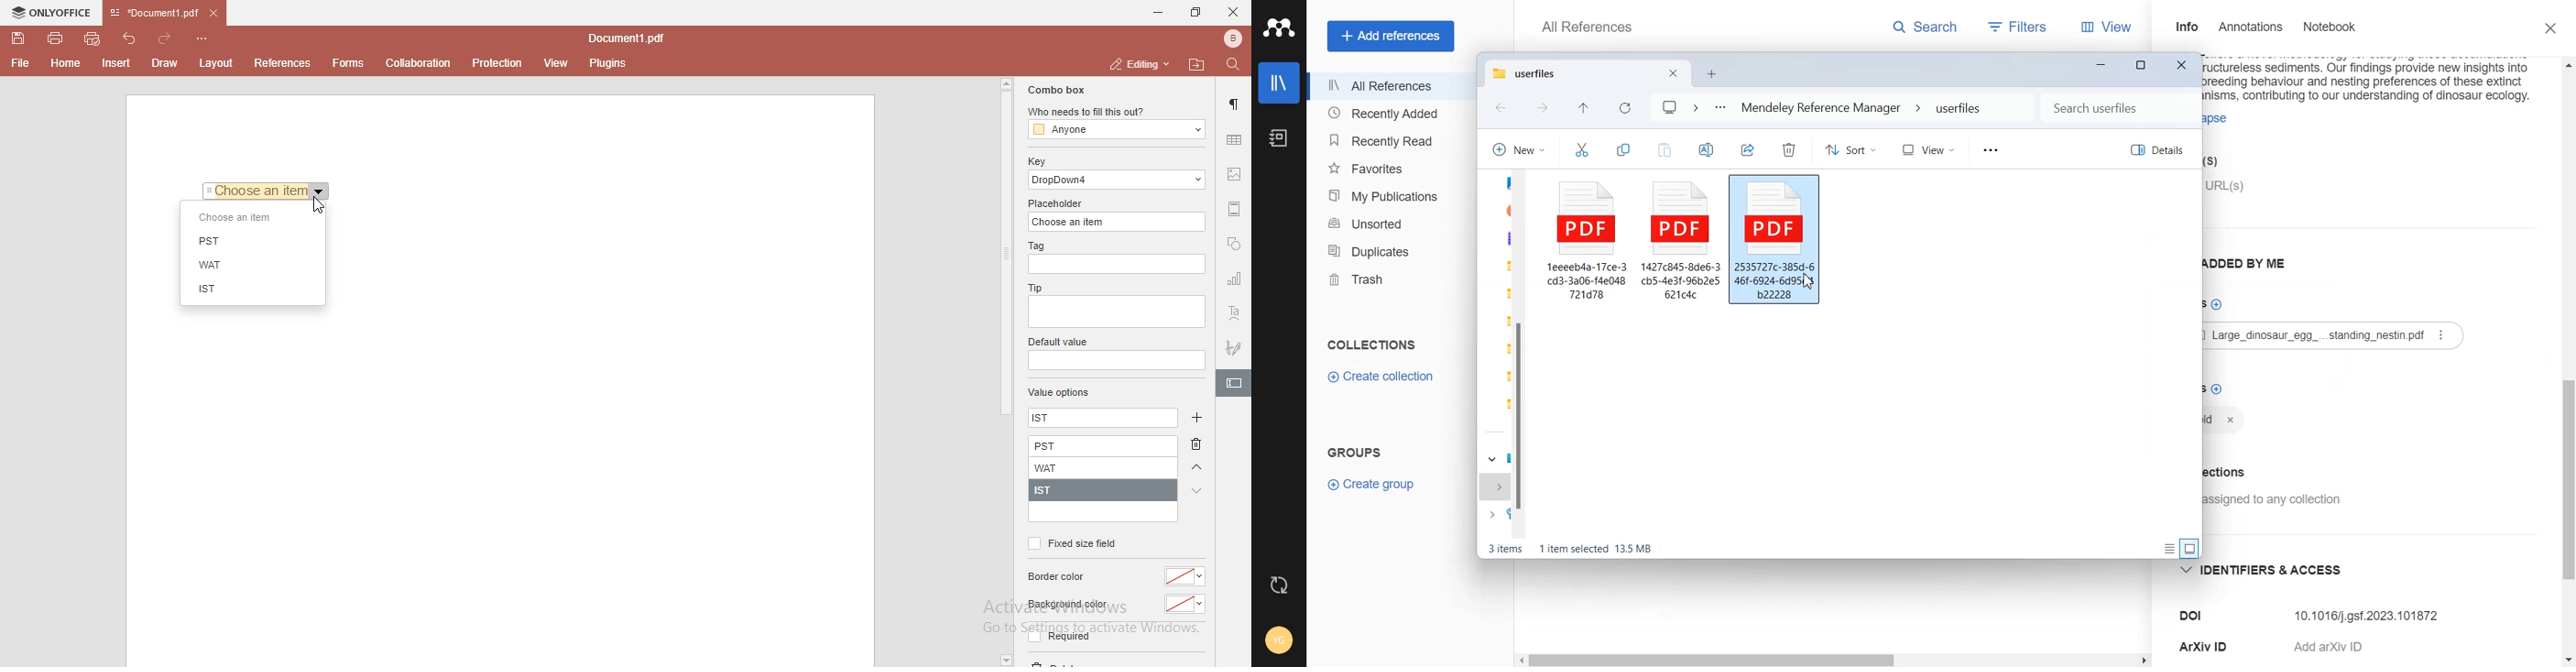 This screenshot has width=2576, height=672. I want to click on protection, so click(497, 62).